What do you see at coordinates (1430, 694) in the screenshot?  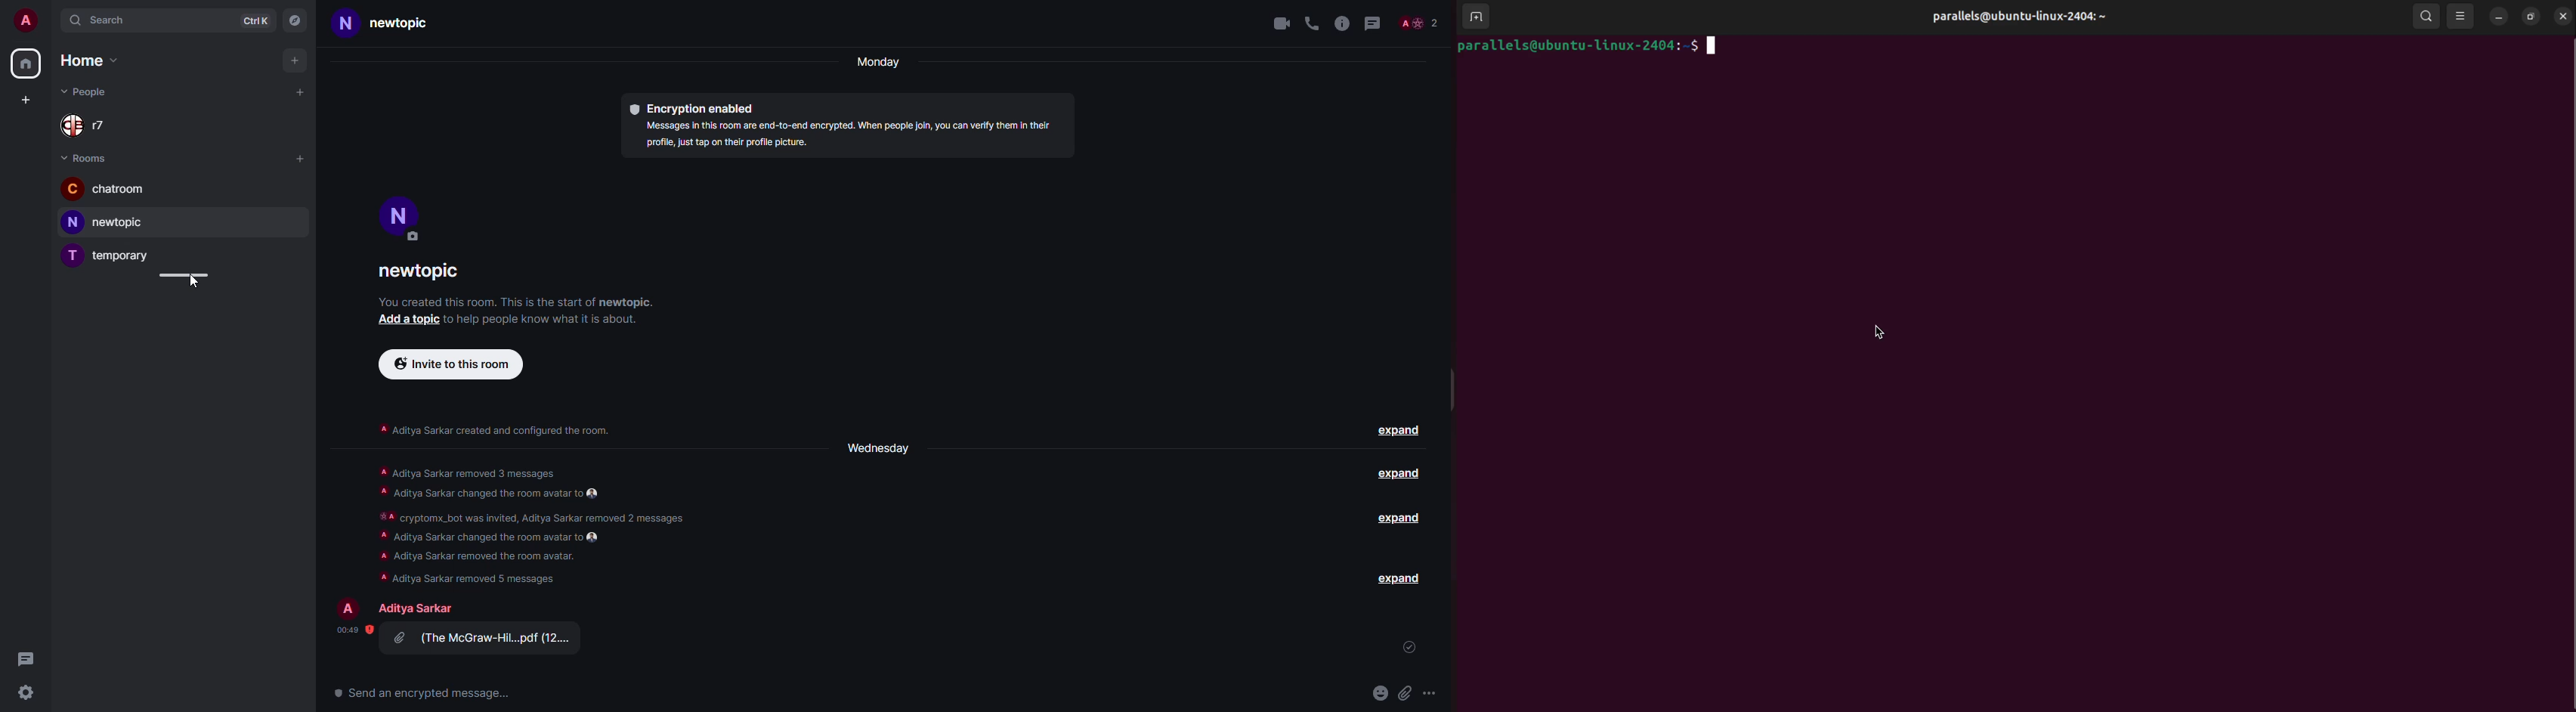 I see `more` at bounding box center [1430, 694].